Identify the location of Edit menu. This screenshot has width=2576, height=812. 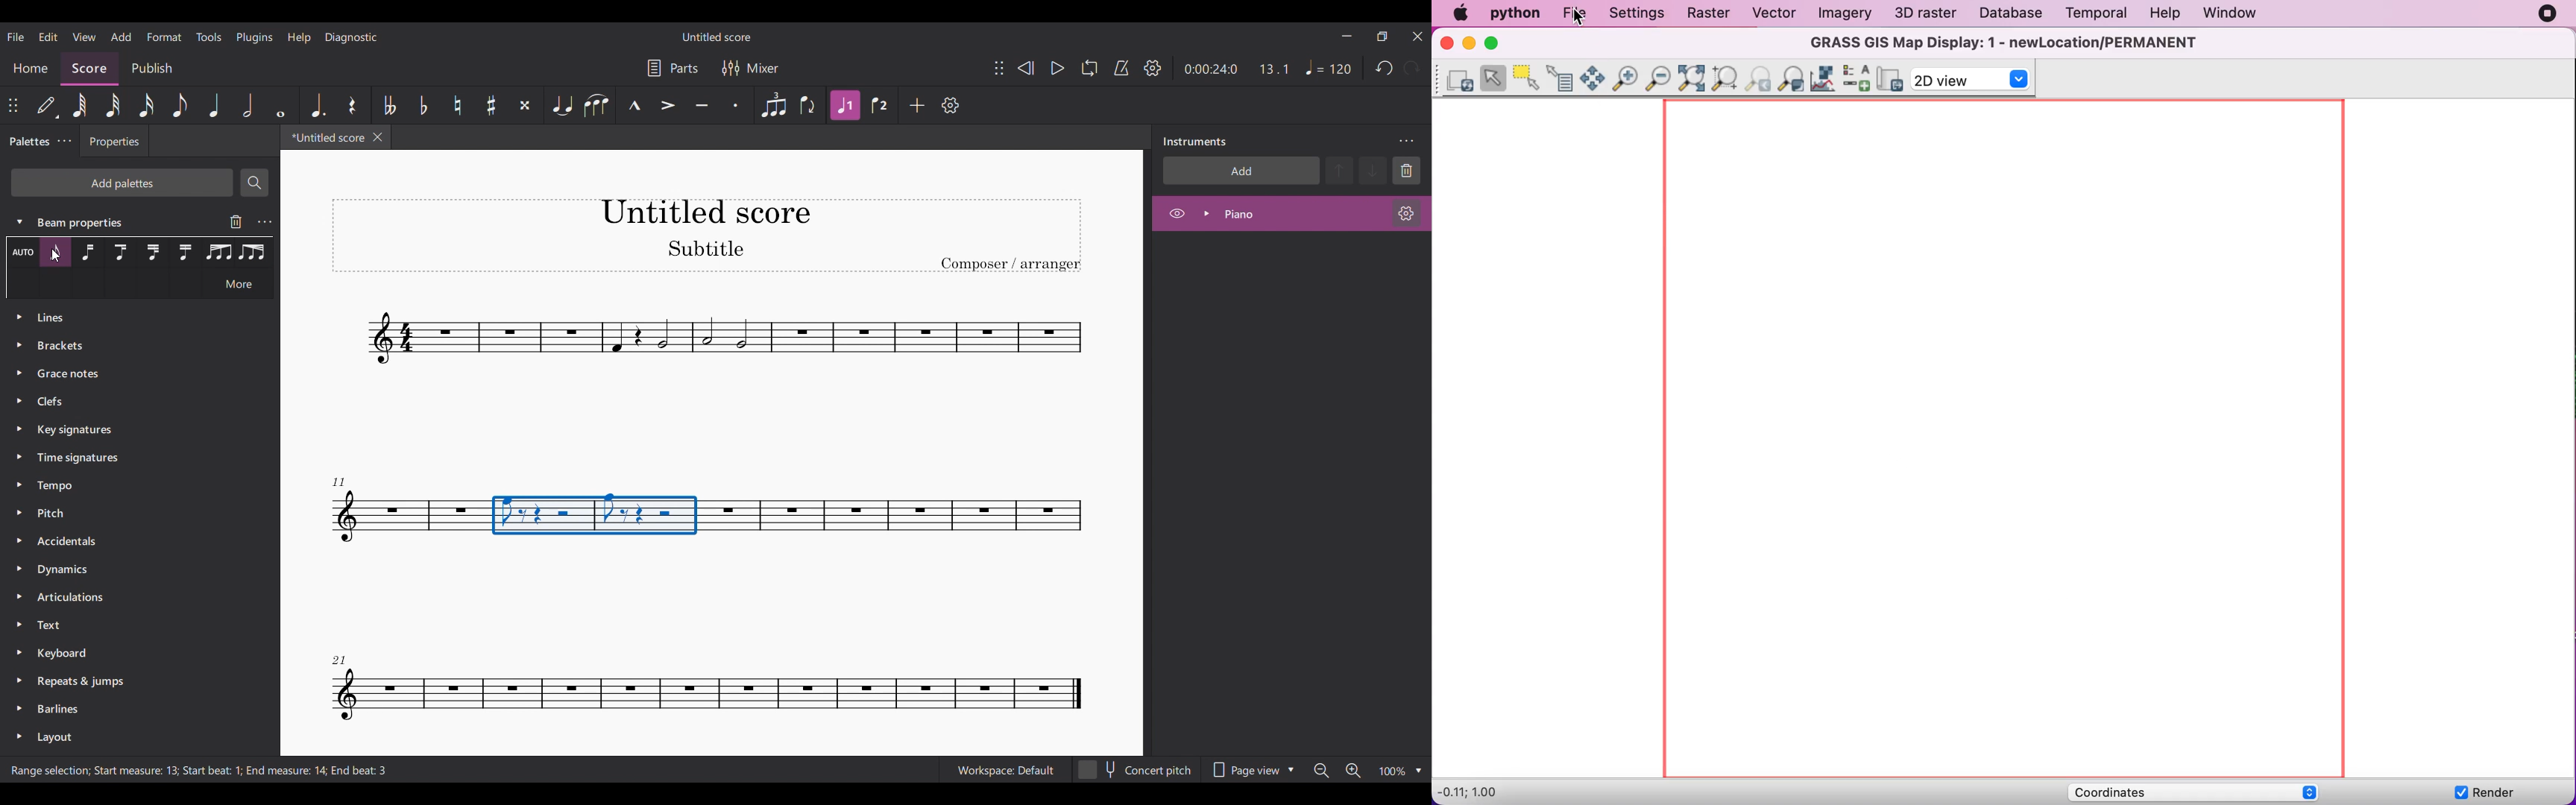
(48, 37).